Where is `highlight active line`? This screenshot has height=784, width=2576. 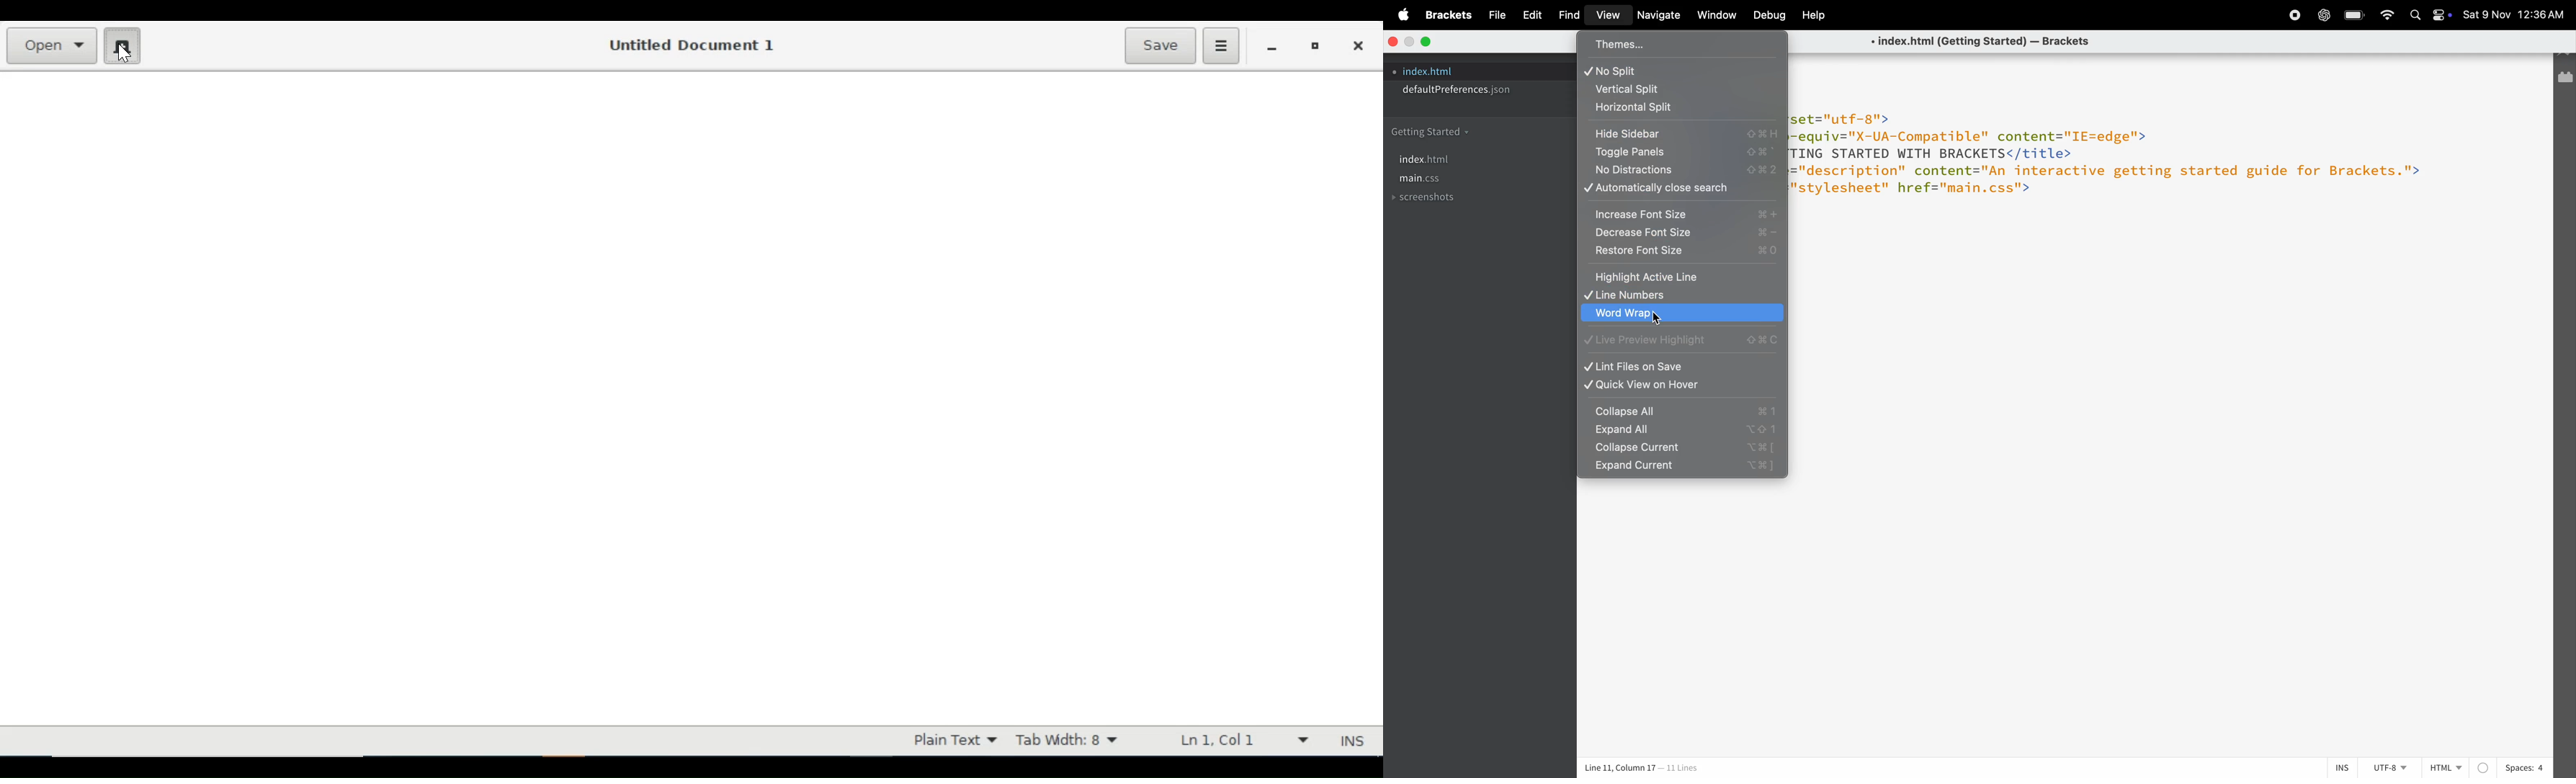
highlight active line is located at coordinates (1680, 277).